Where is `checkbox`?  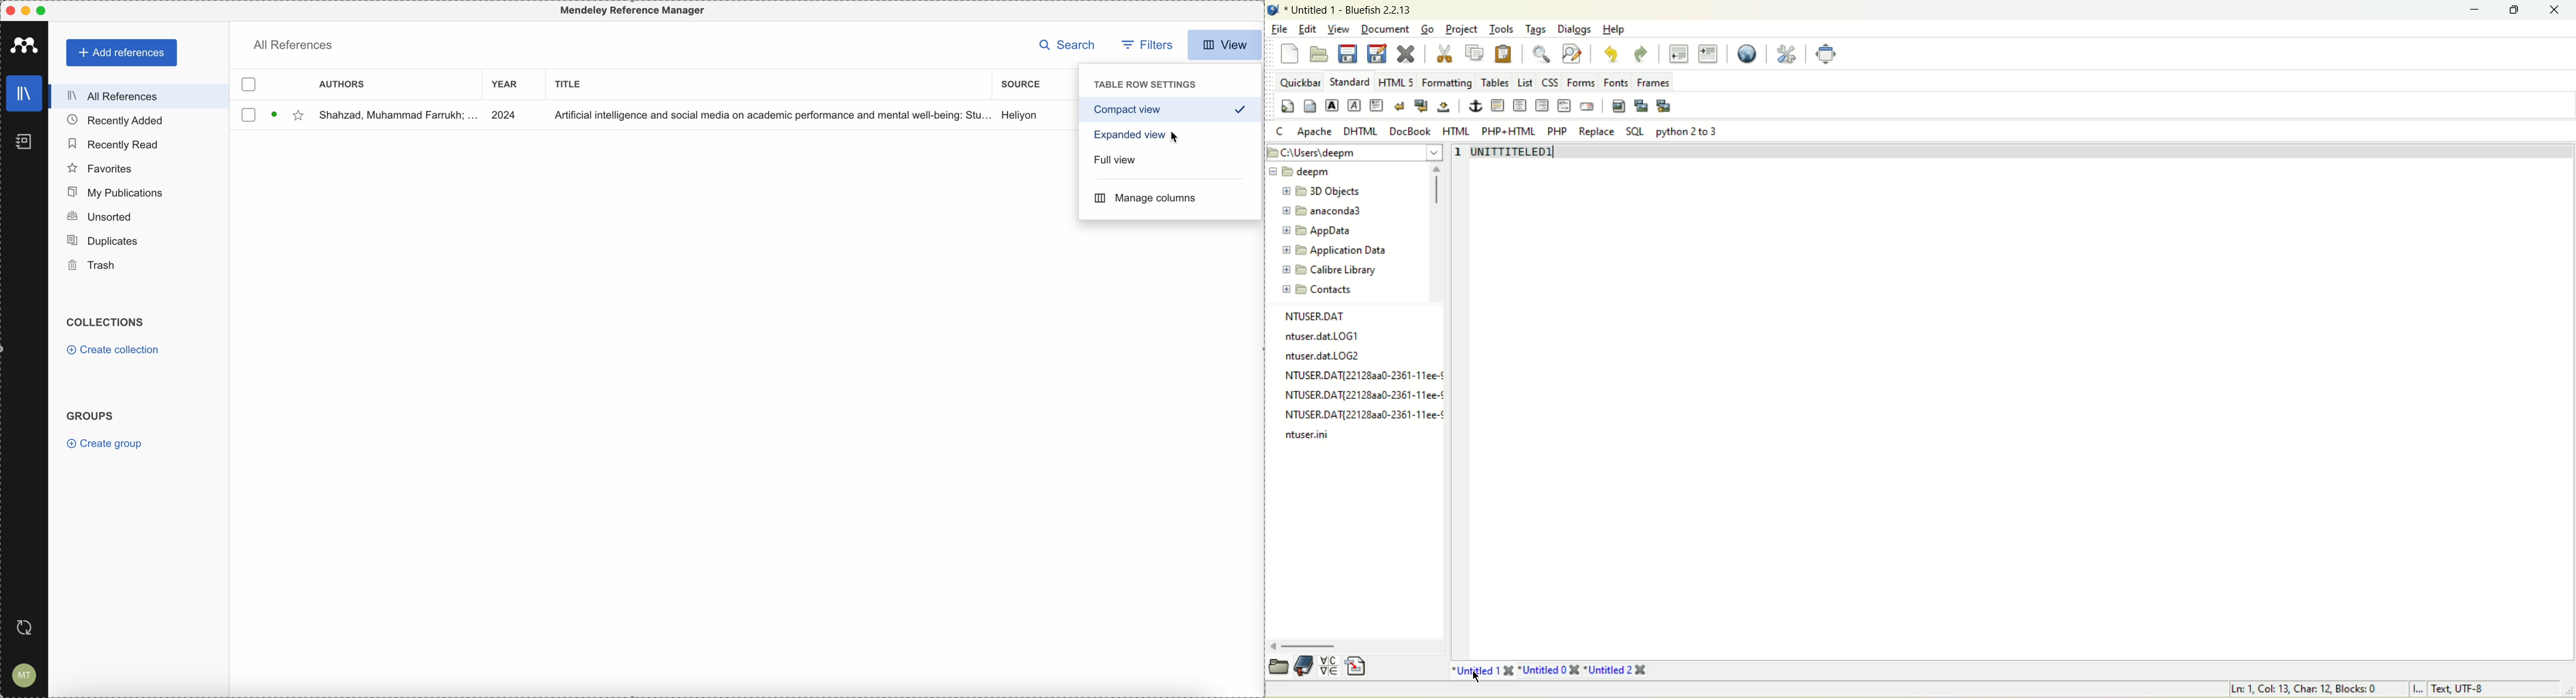
checkbox is located at coordinates (248, 115).